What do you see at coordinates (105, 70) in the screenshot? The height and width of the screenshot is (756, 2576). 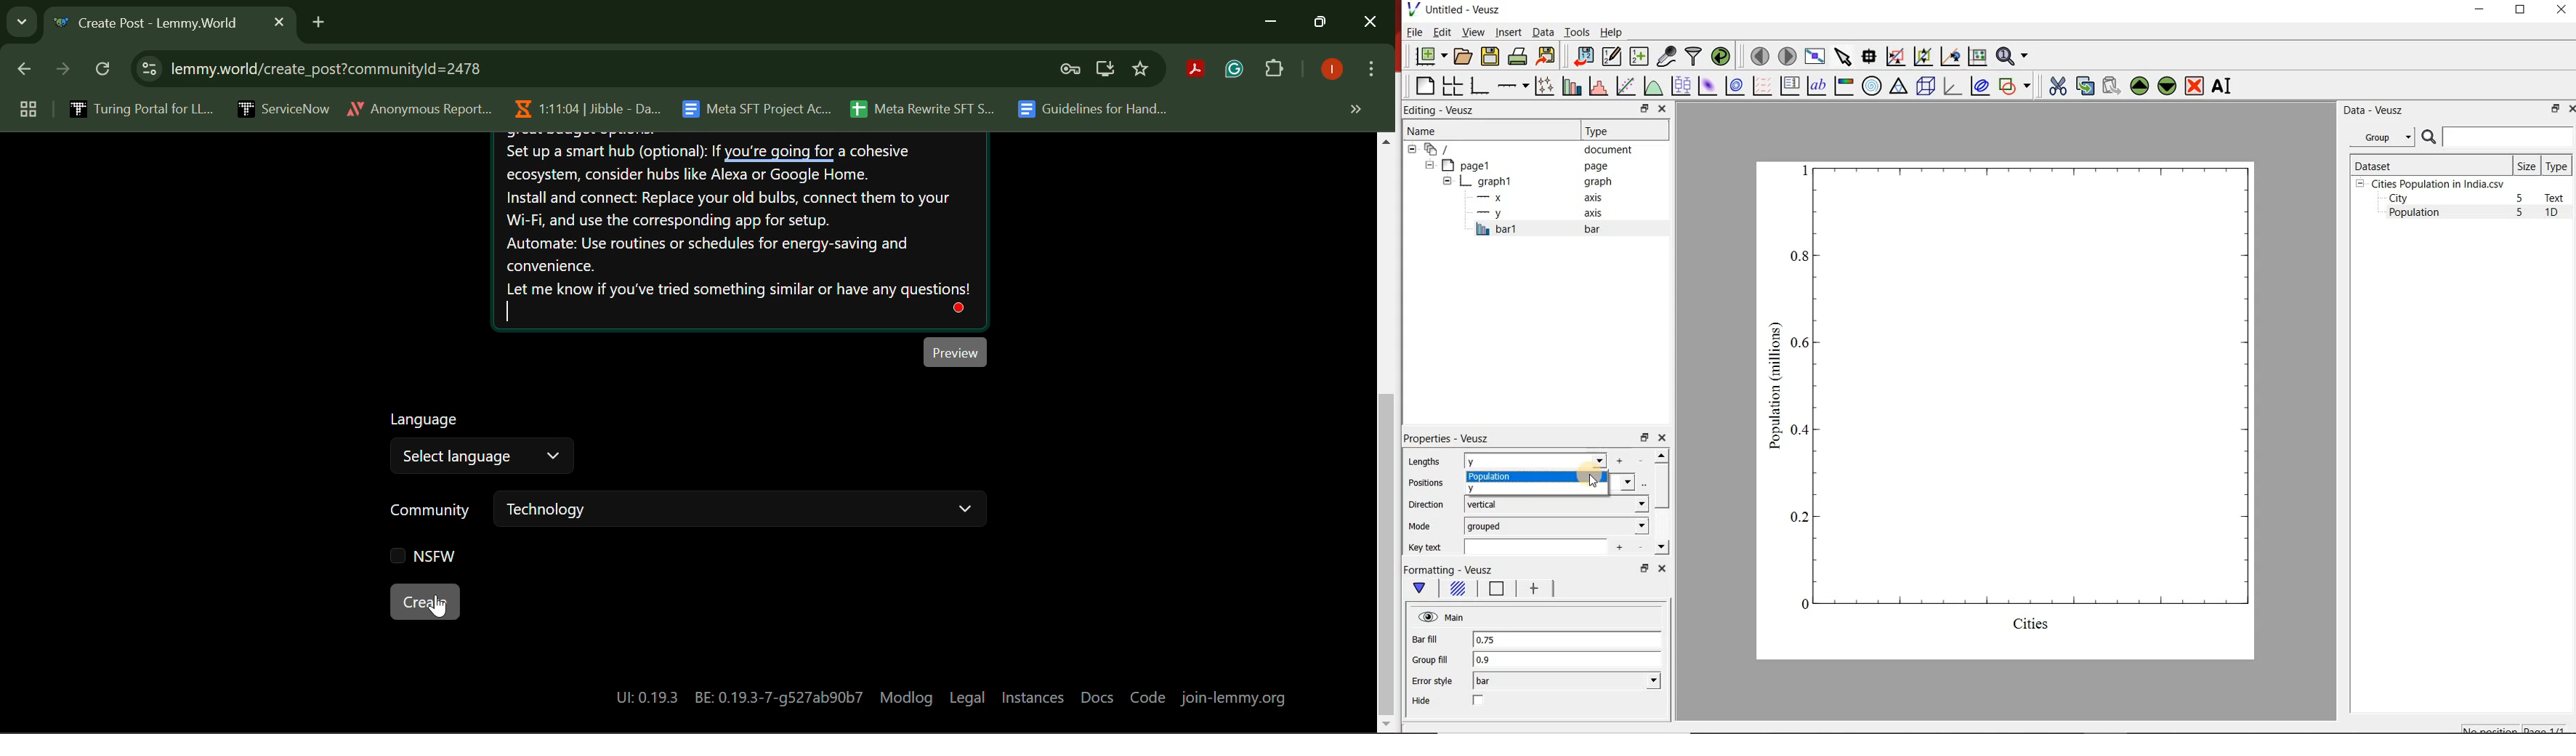 I see `Refresh Page ` at bounding box center [105, 70].